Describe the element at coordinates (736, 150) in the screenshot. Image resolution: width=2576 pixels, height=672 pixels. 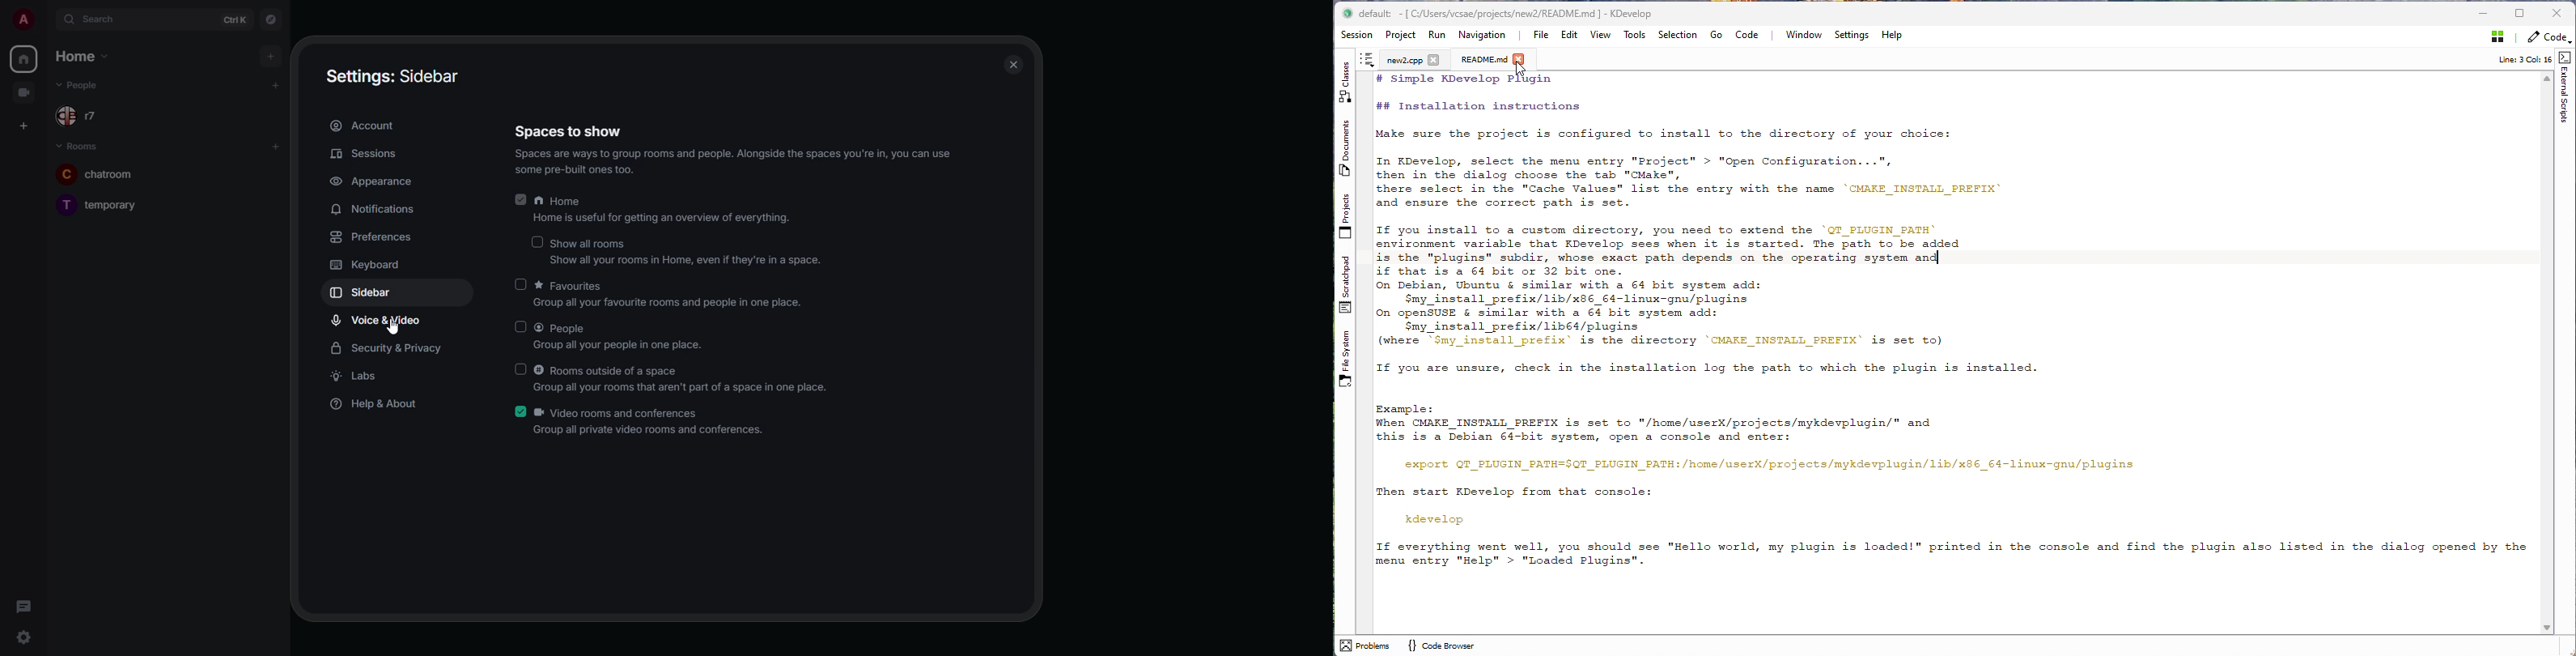
I see `spaces to show` at that location.